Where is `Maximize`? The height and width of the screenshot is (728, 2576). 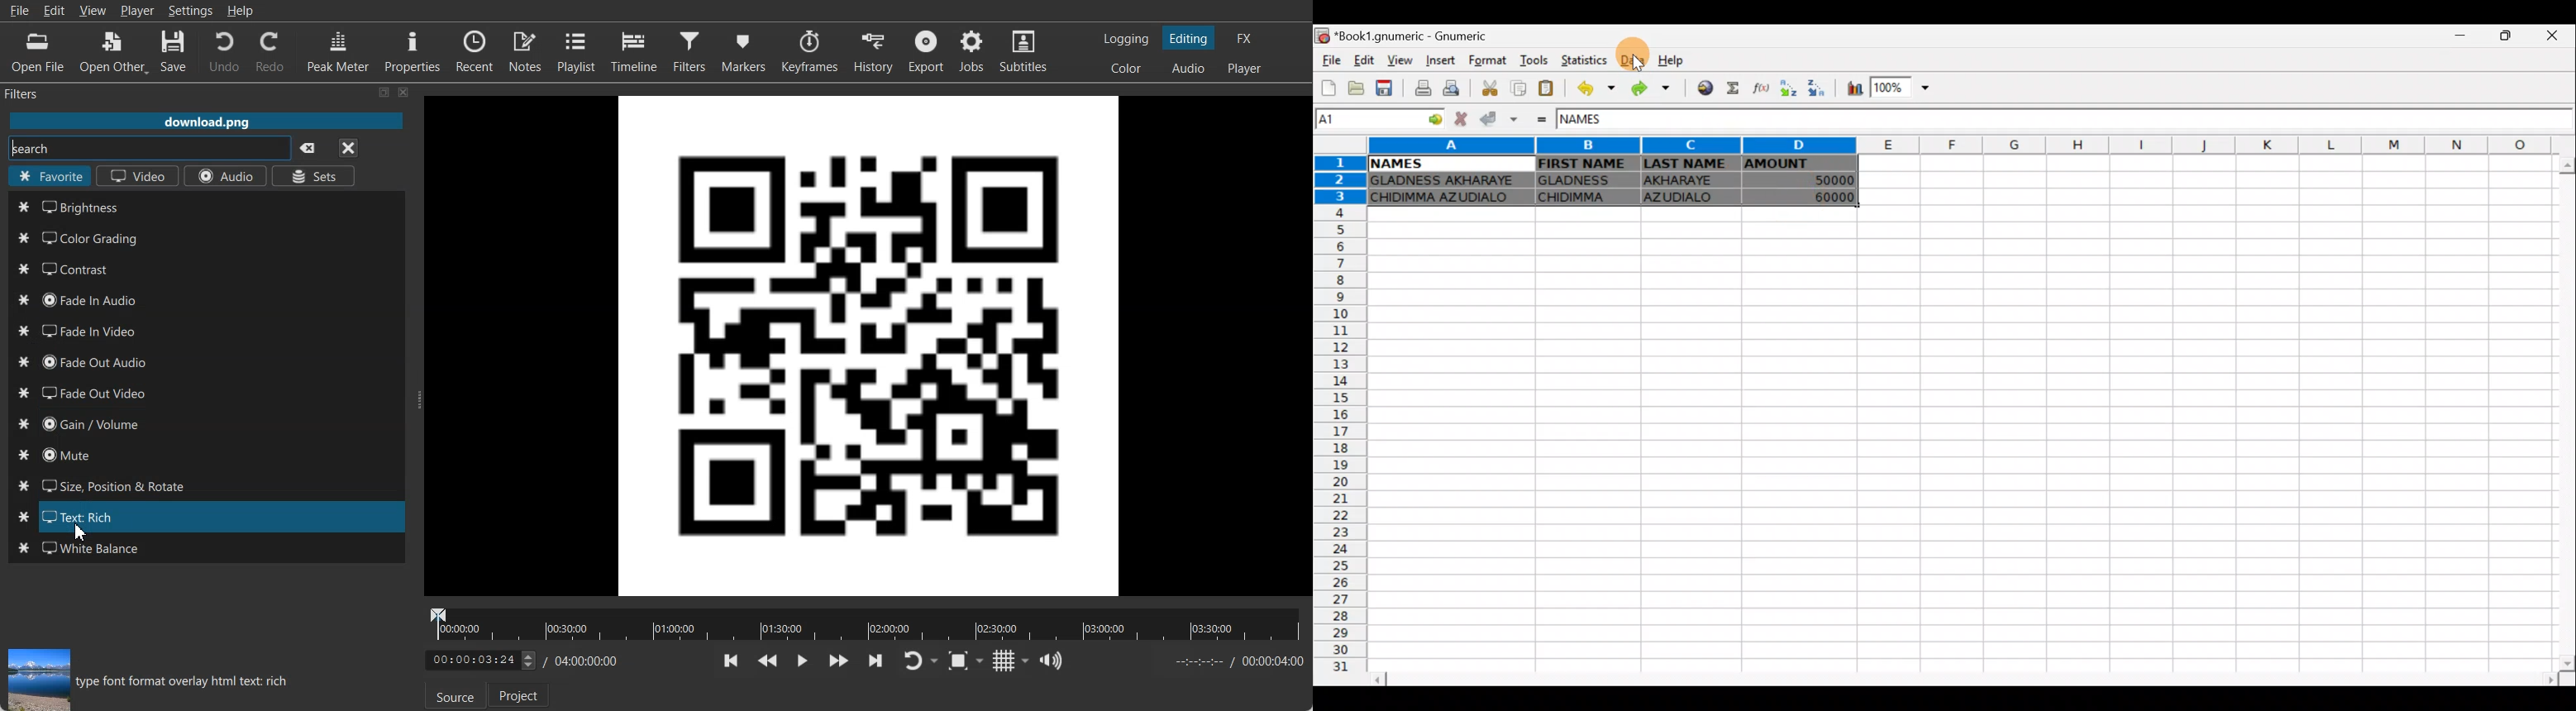 Maximize is located at coordinates (384, 92).